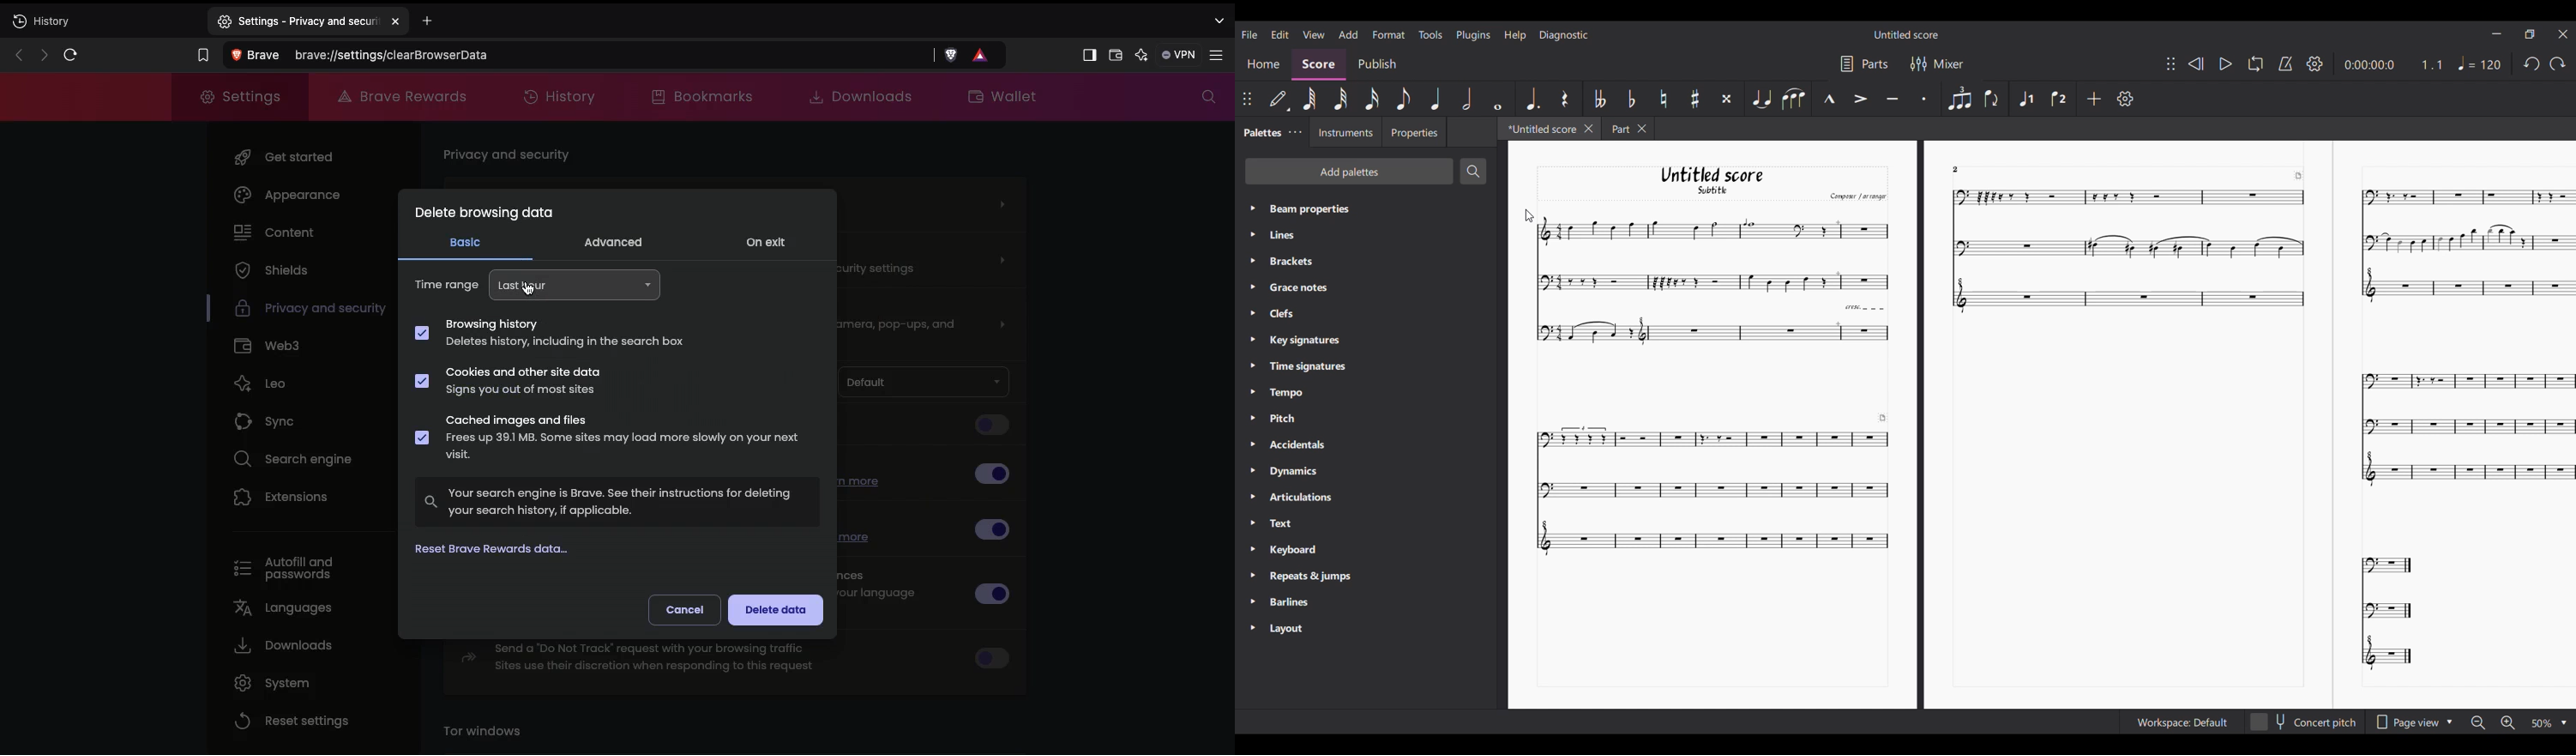 This screenshot has width=2576, height=756. Describe the element at coordinates (1293, 418) in the screenshot. I see `Pitch` at that location.